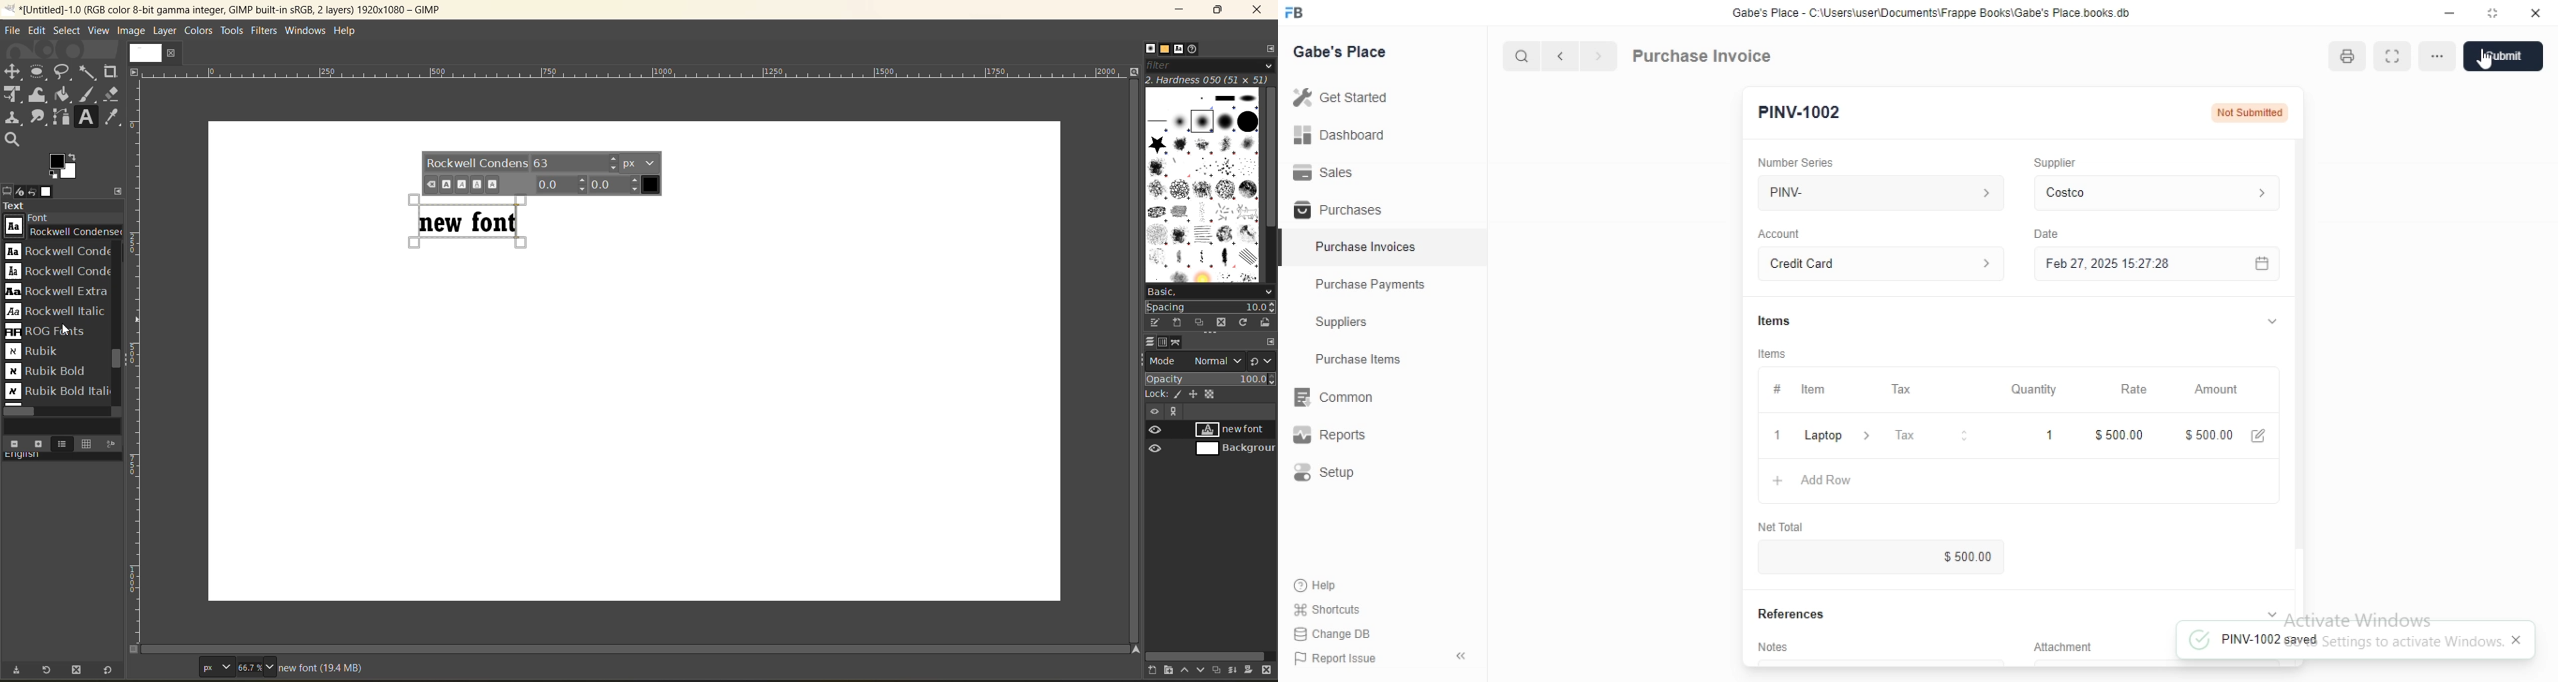 Image resolution: width=2576 pixels, height=700 pixels. What do you see at coordinates (1881, 662) in the screenshot?
I see `Add invoice terms` at bounding box center [1881, 662].